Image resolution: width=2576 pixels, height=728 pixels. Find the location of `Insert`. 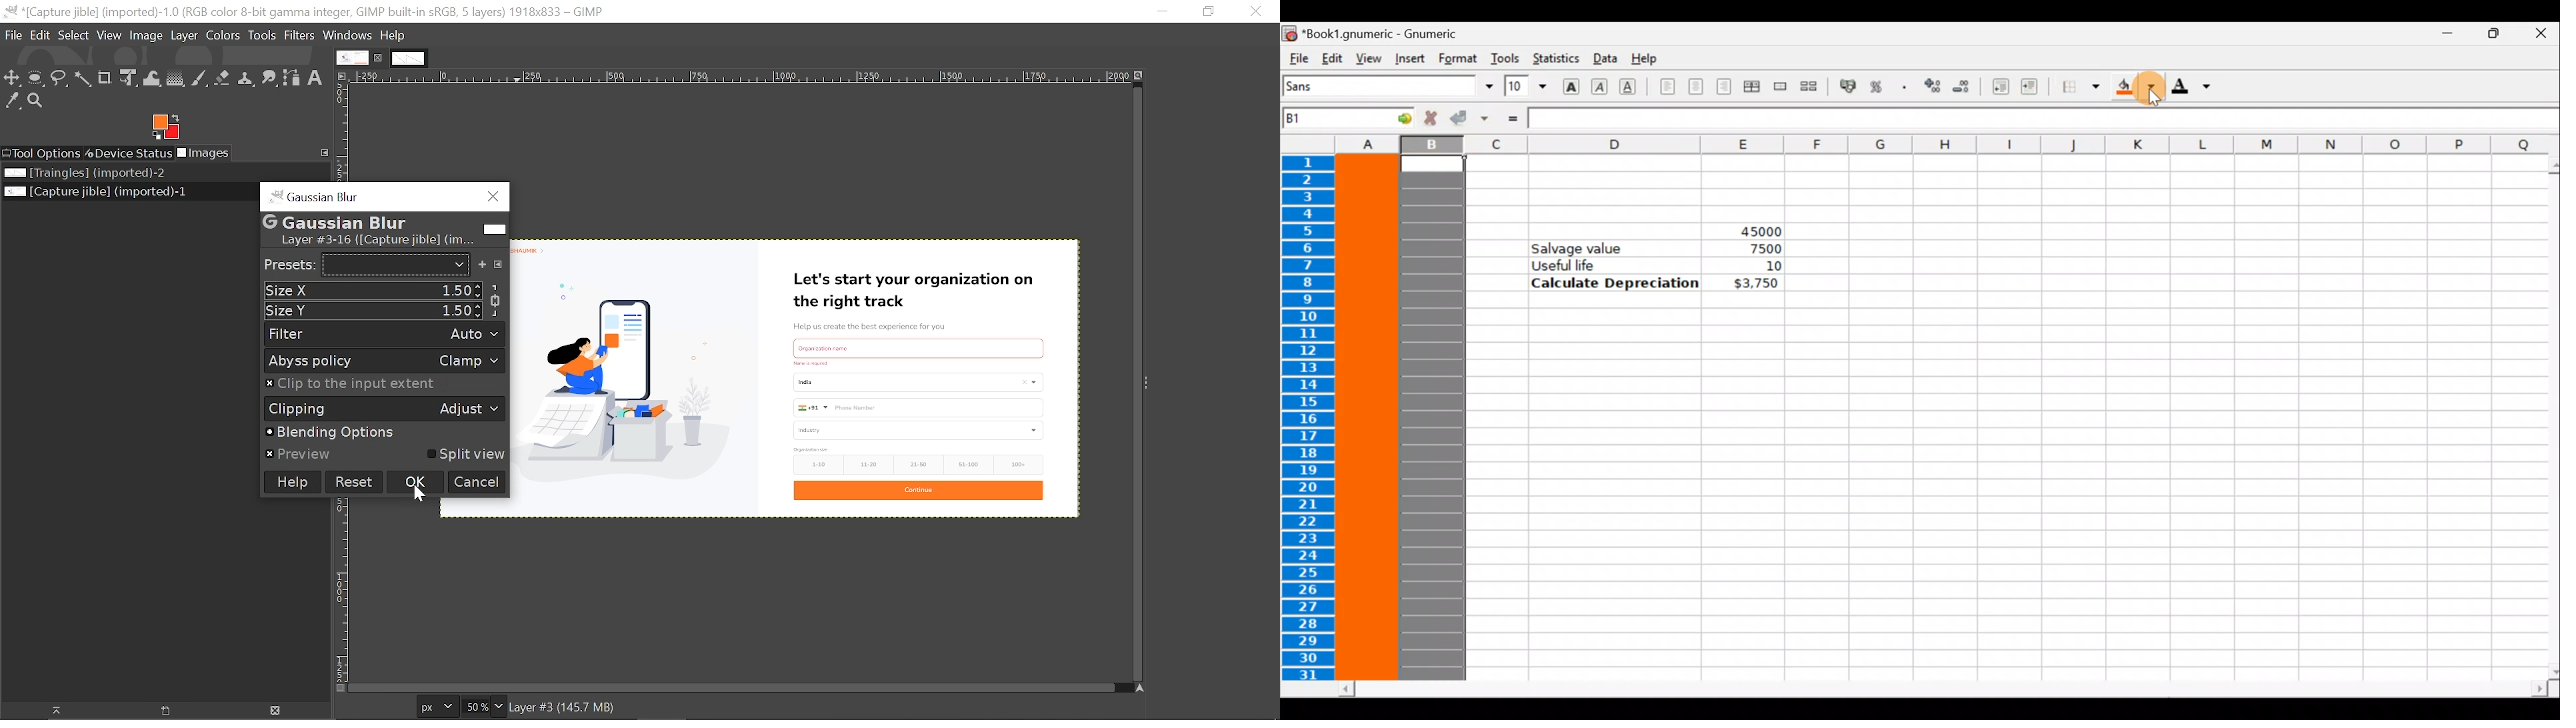

Insert is located at coordinates (1409, 59).